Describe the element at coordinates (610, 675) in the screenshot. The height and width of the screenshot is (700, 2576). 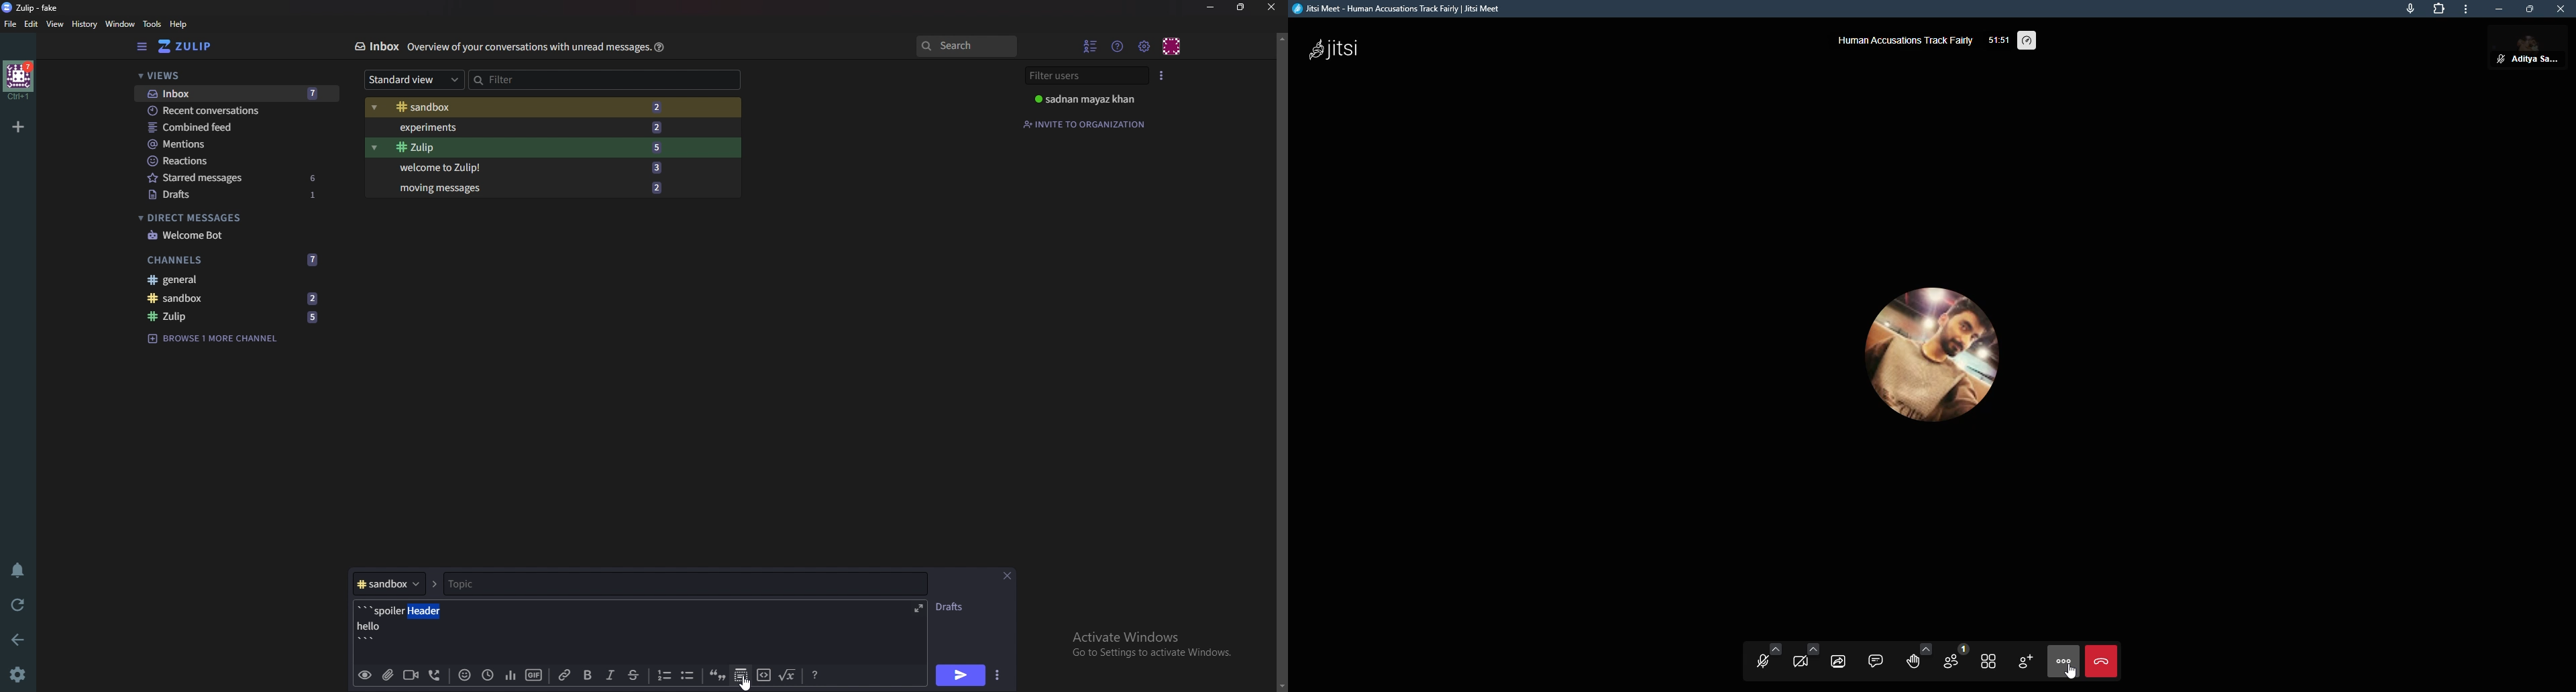
I see `italic` at that location.